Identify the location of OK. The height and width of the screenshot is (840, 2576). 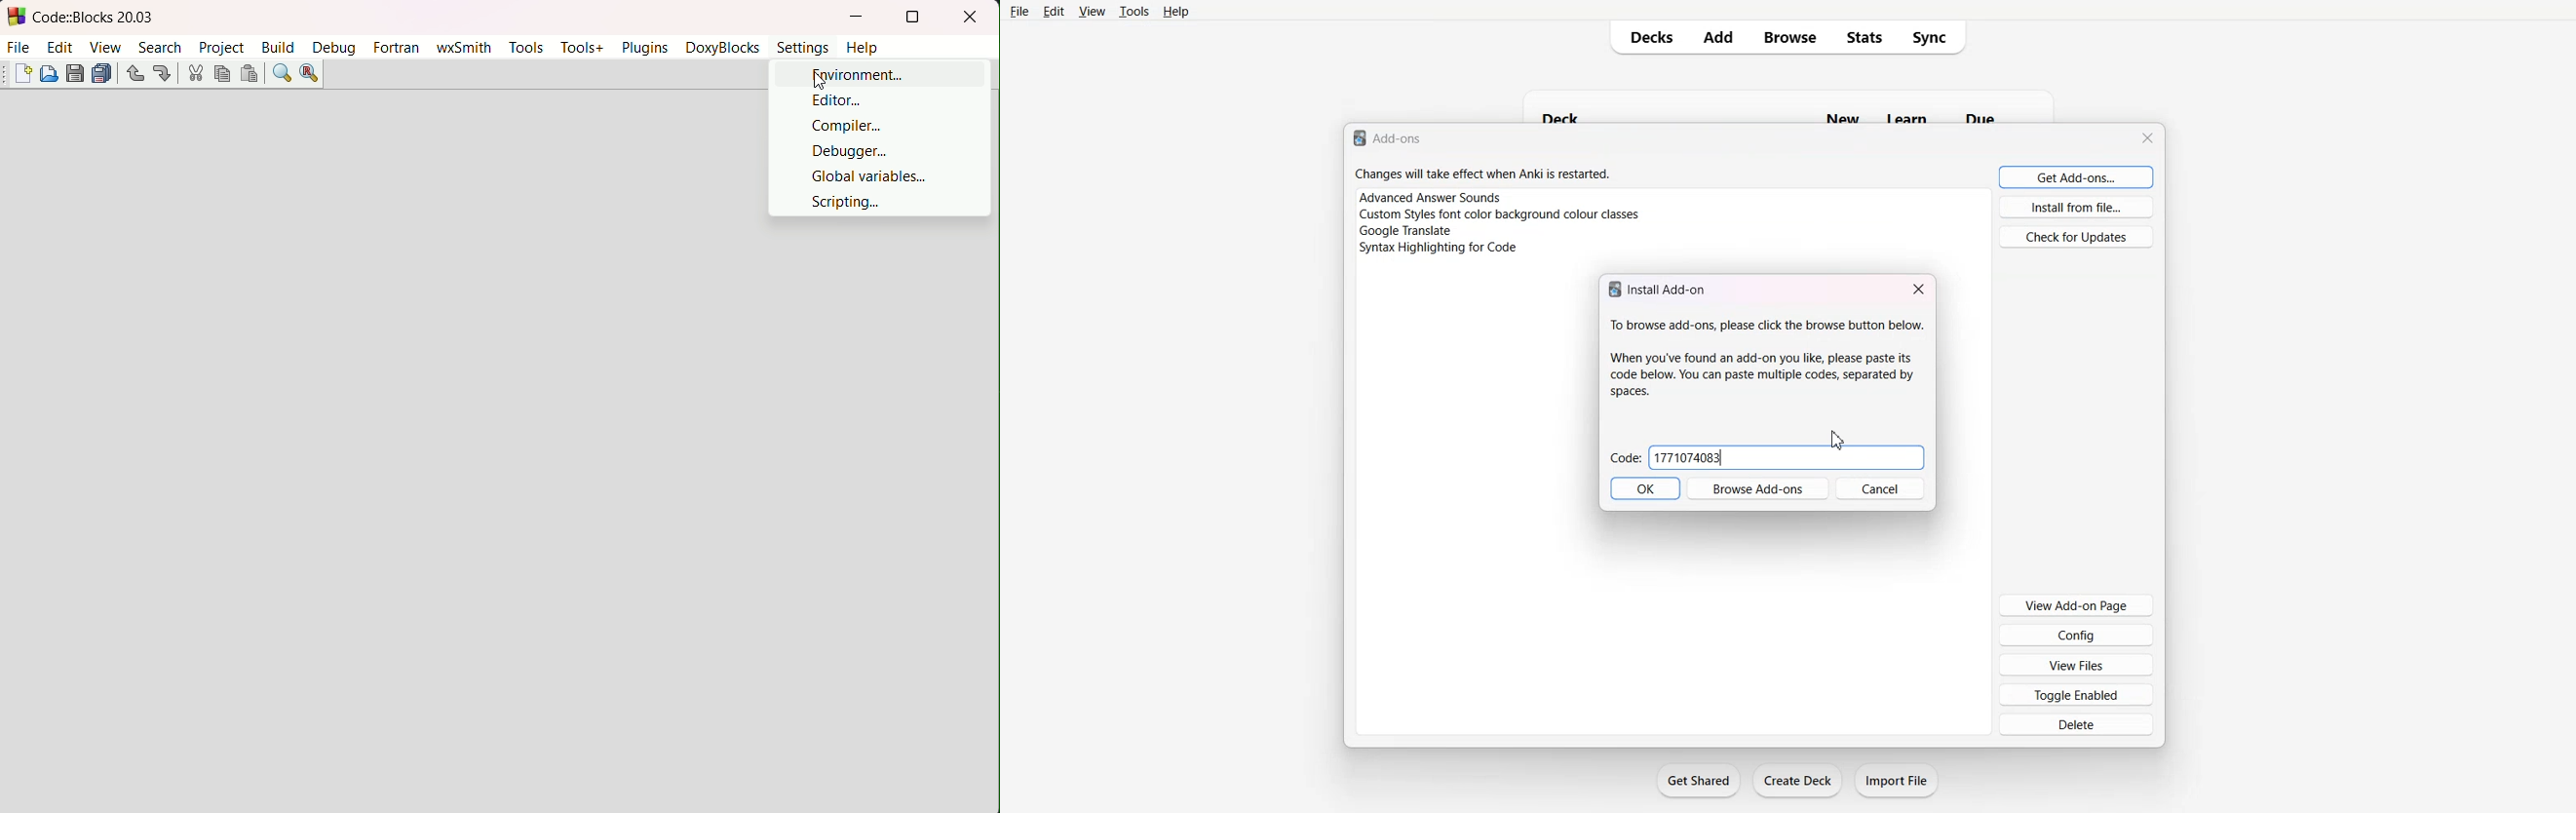
(1645, 489).